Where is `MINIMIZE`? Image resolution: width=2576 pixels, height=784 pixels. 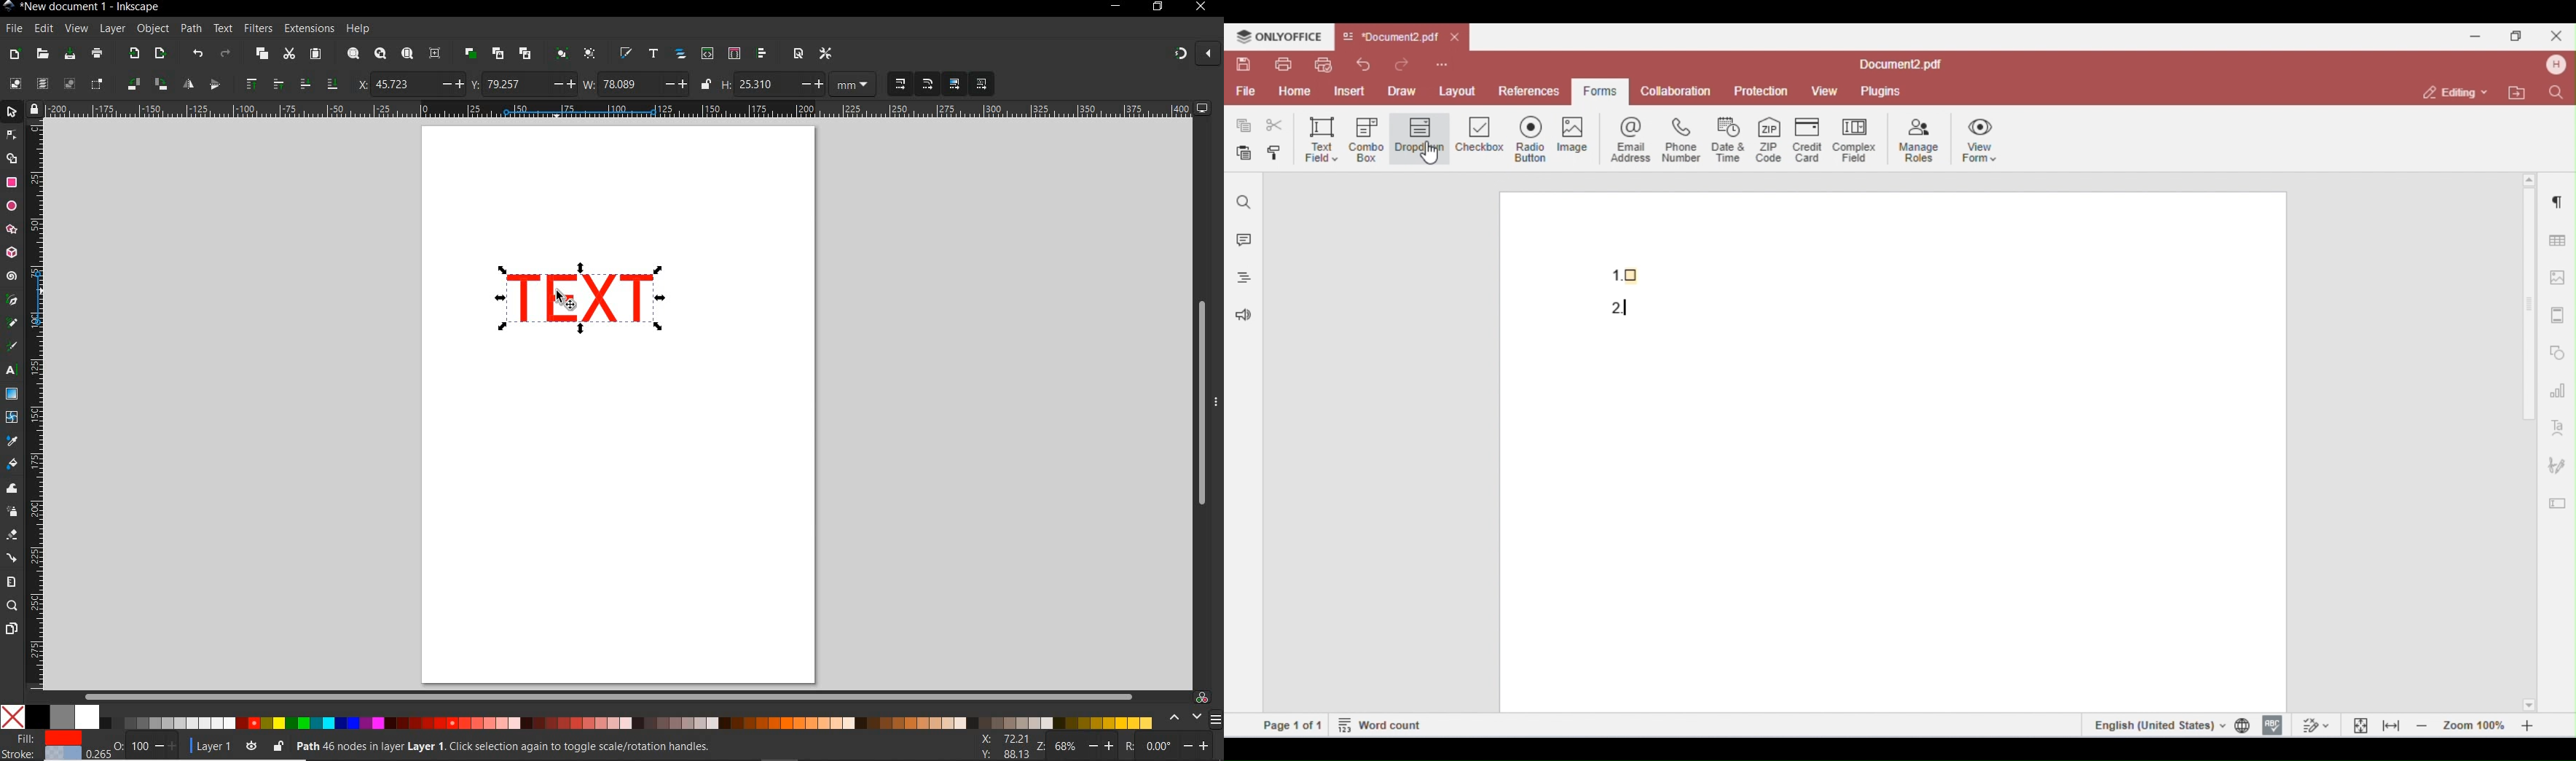 MINIMIZE is located at coordinates (1114, 7).